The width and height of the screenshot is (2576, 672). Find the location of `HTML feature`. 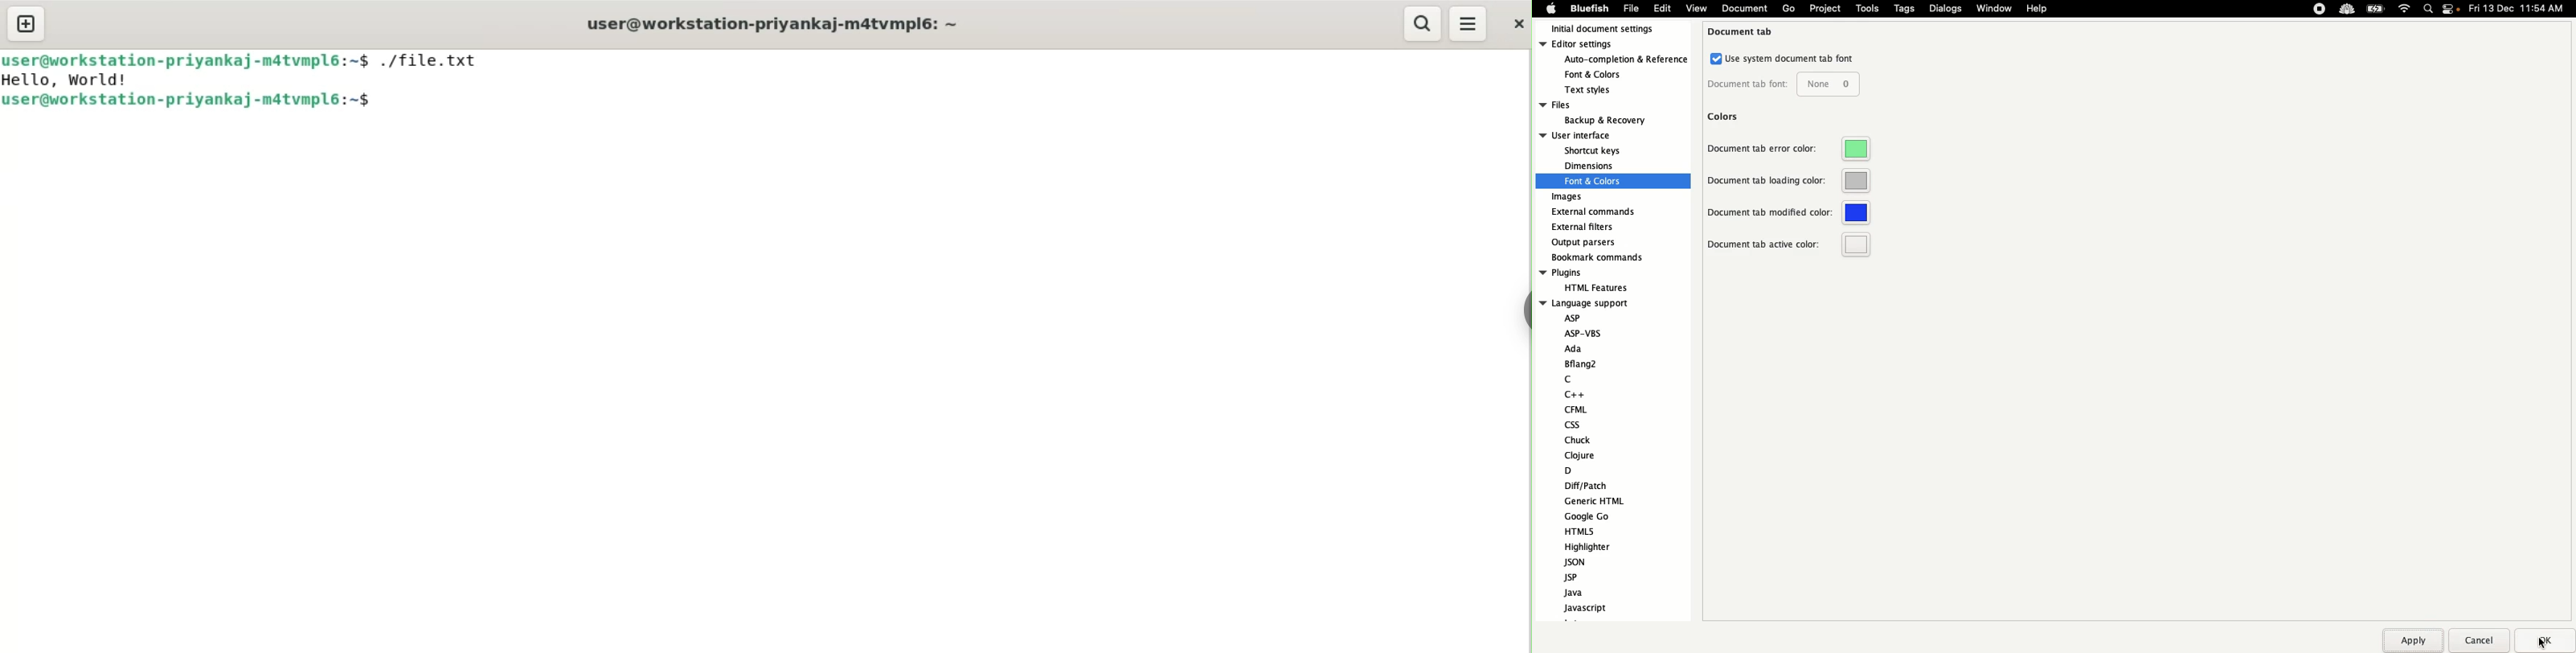

HTML feature is located at coordinates (1593, 287).